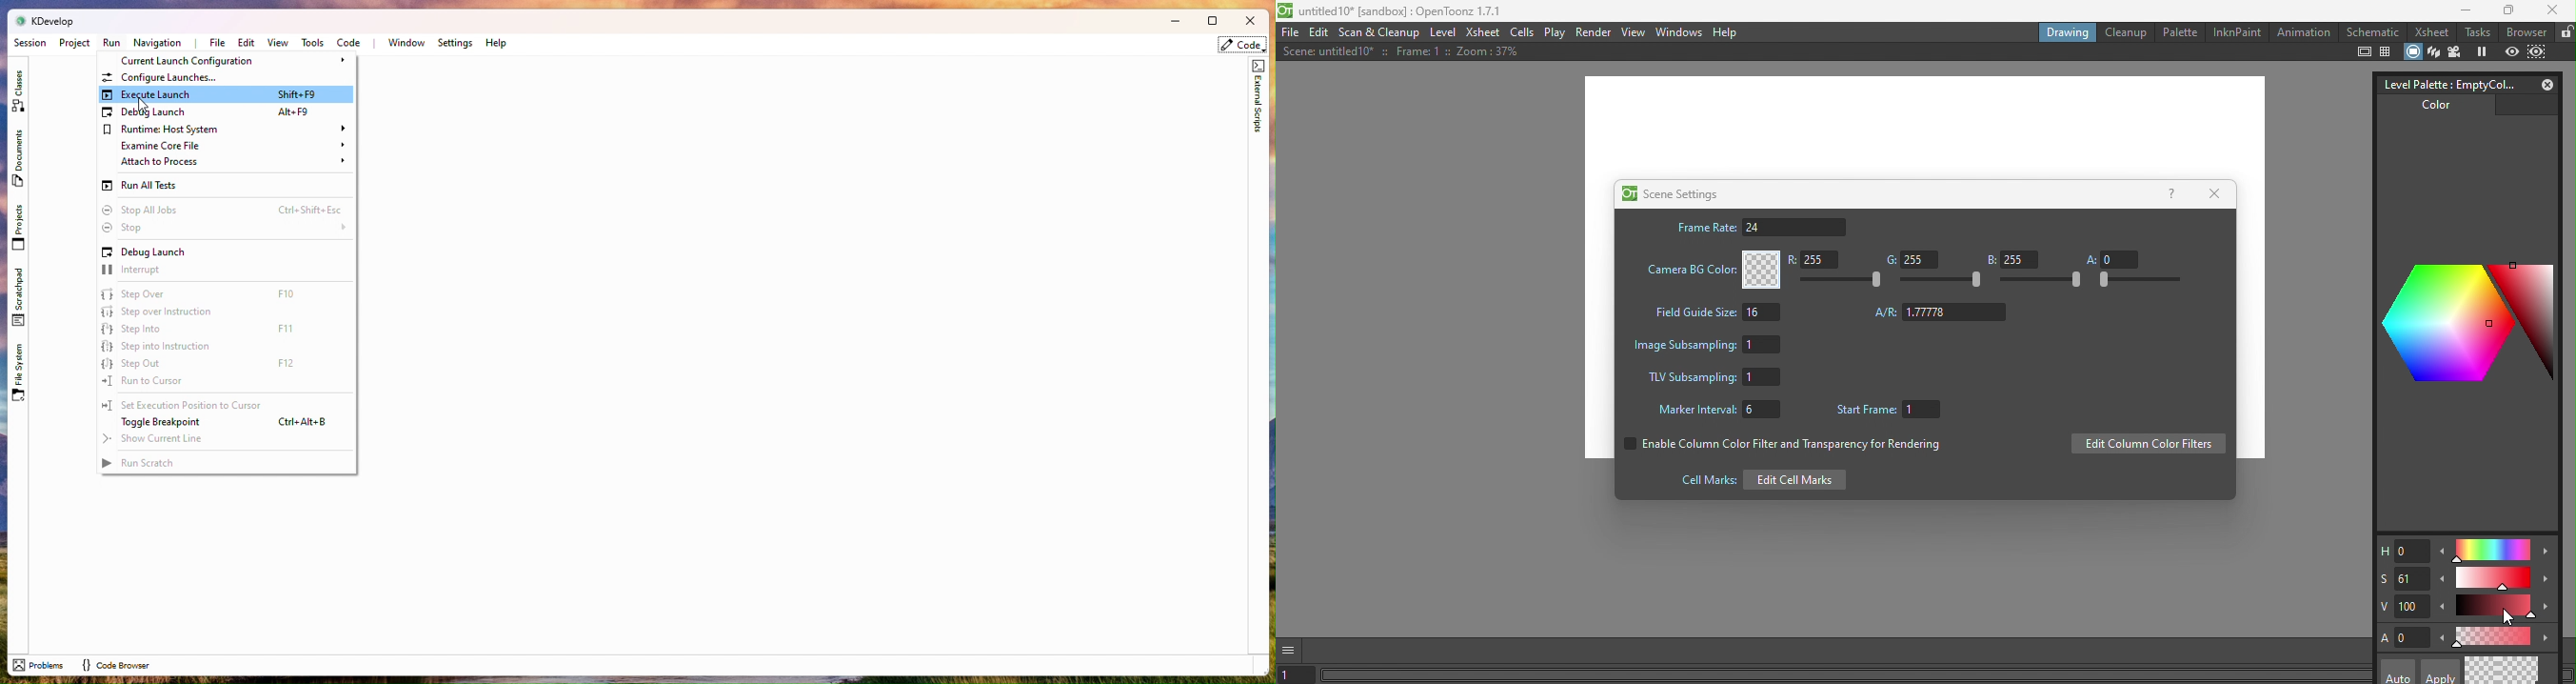 The width and height of the screenshot is (2576, 700). Describe the element at coordinates (2548, 638) in the screenshot. I see `Increase` at that location.